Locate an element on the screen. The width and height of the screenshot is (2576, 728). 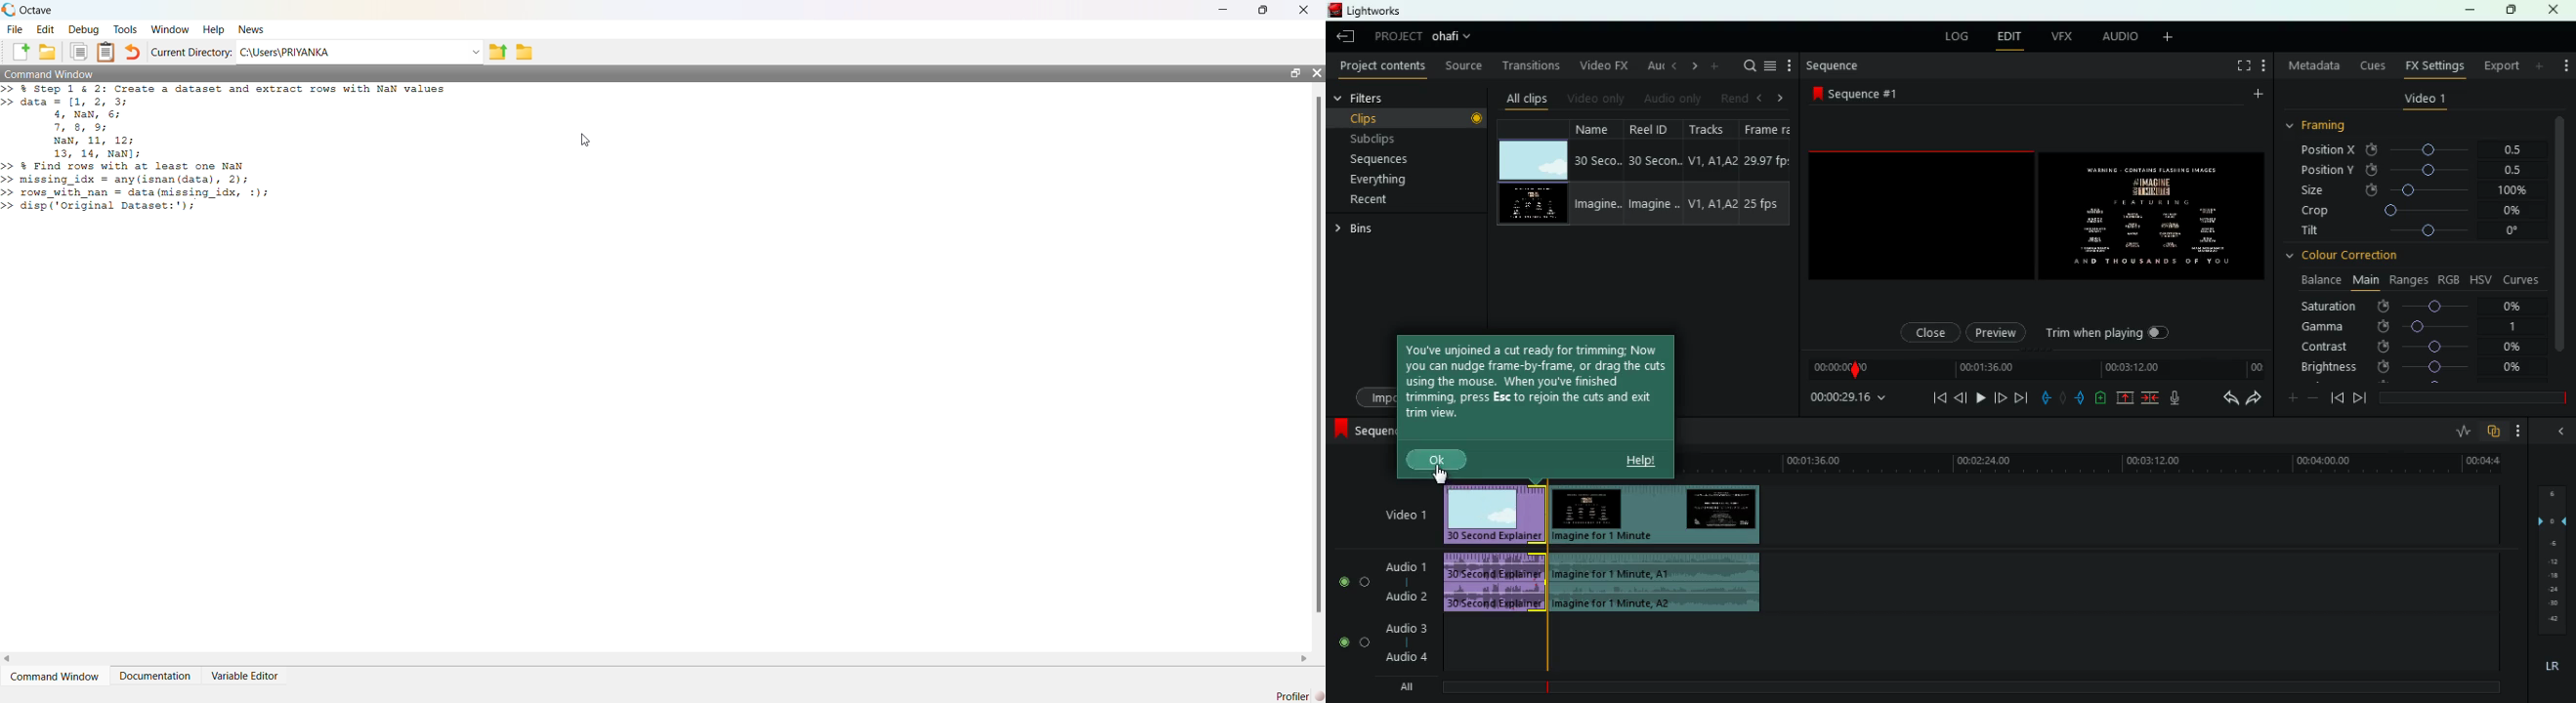
change is located at coordinates (1691, 66).